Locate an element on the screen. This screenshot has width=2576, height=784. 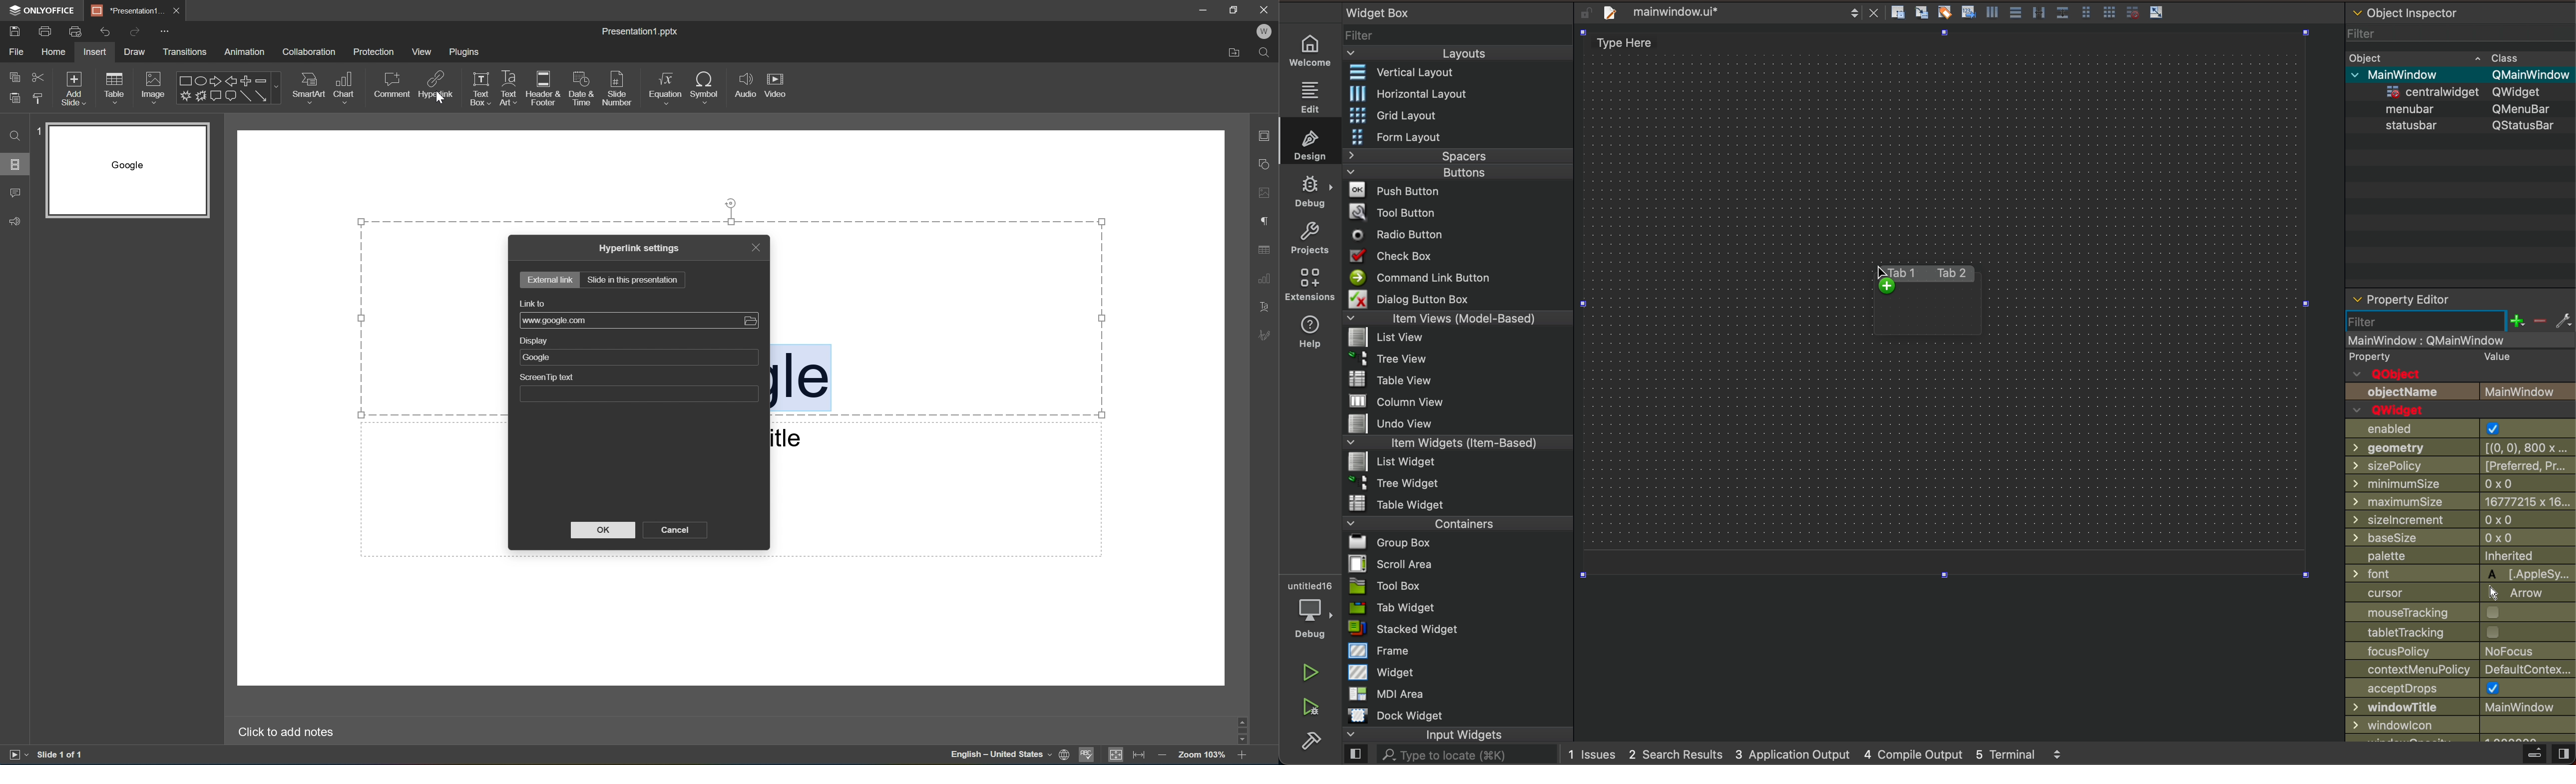
base size is located at coordinates (2460, 537).